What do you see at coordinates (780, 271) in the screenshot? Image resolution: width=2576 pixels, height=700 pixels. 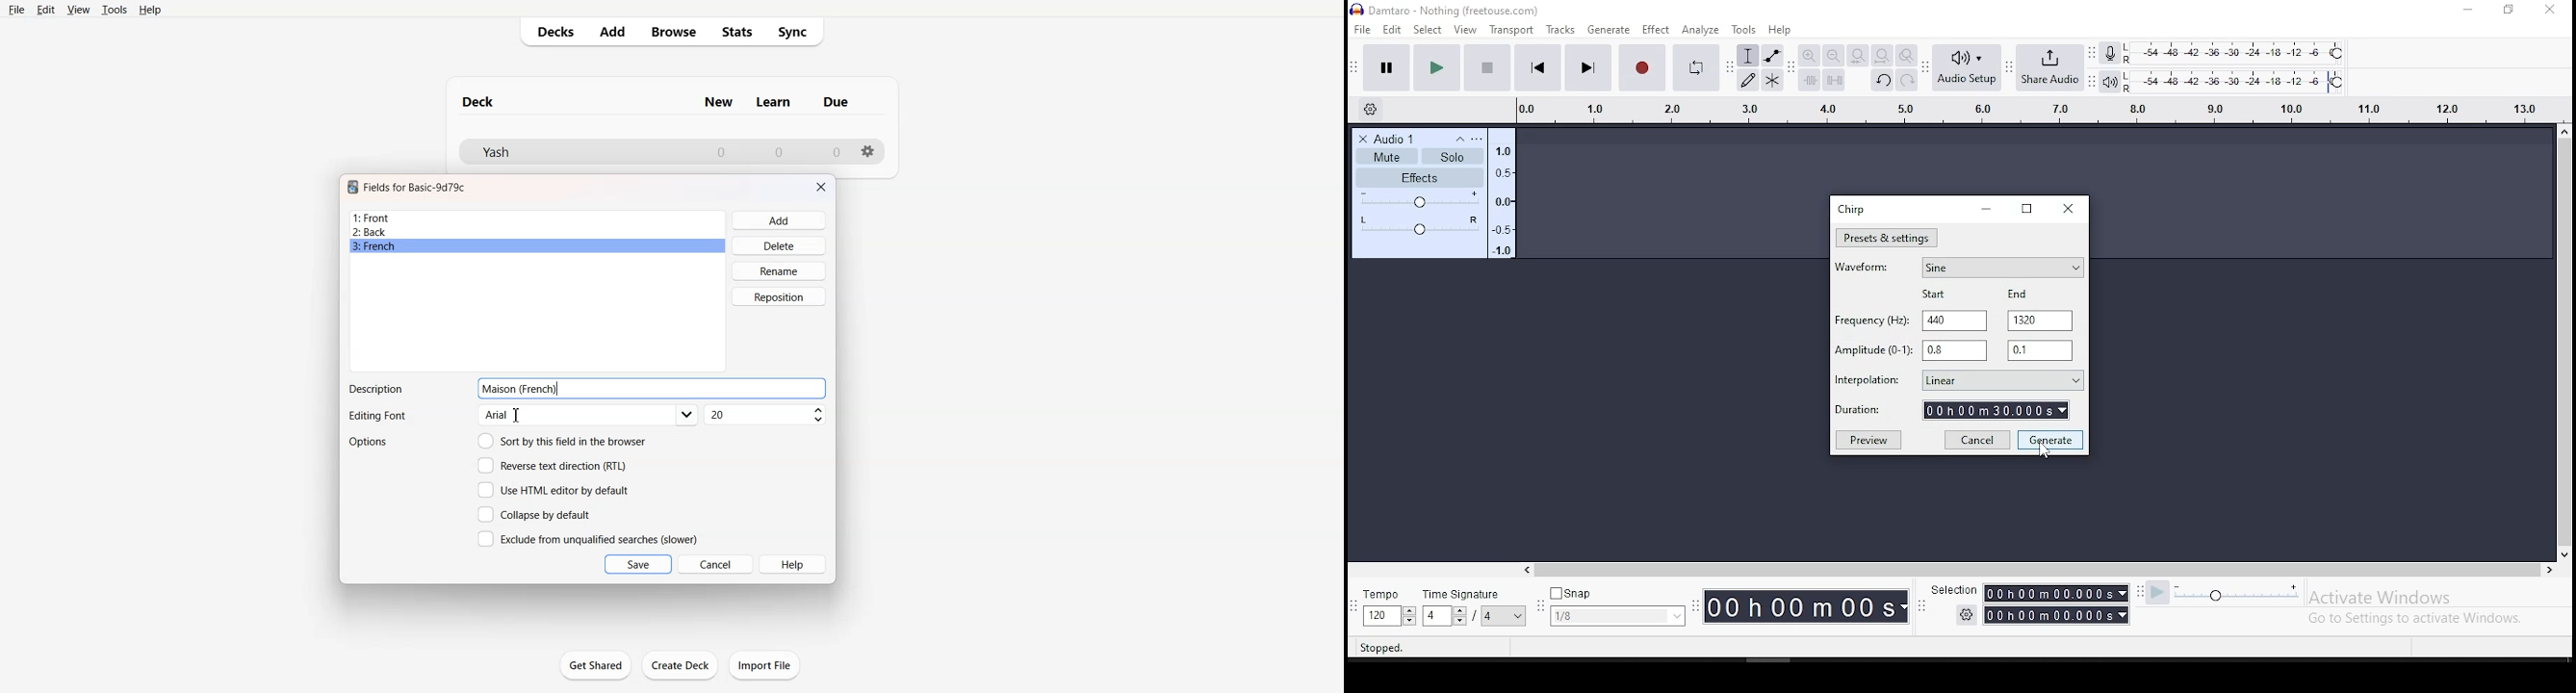 I see `Rename` at bounding box center [780, 271].